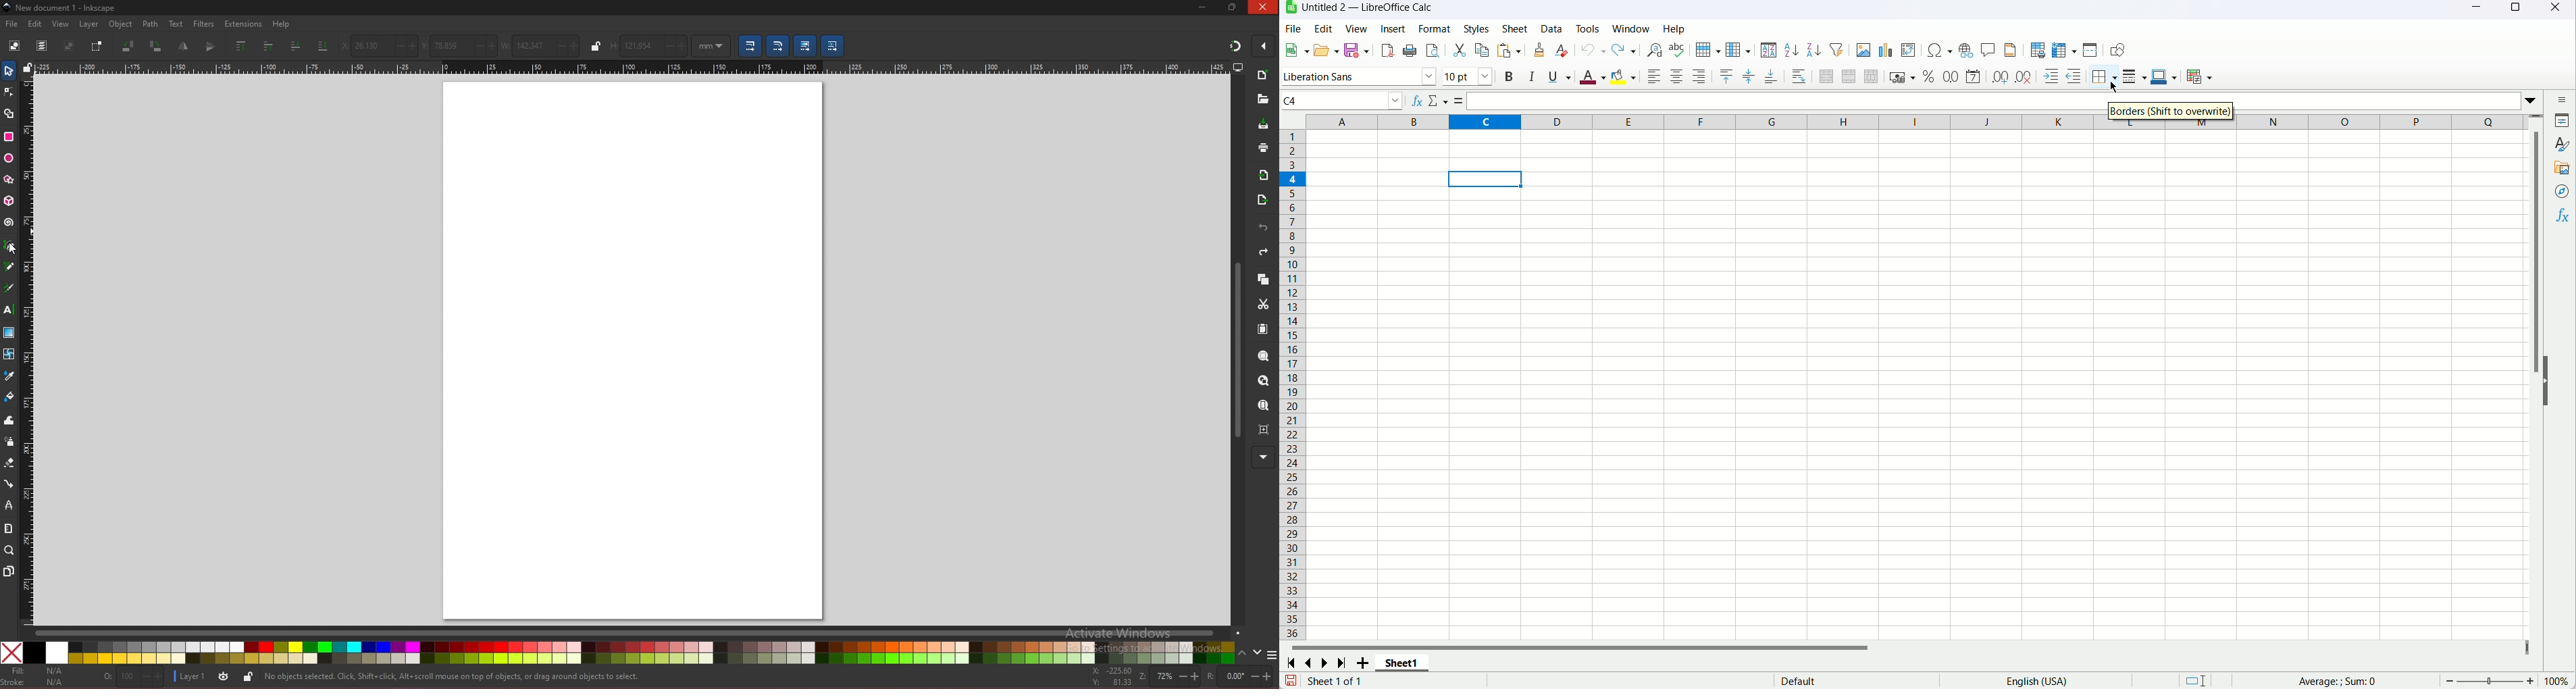  I want to click on Print, so click(1412, 51).